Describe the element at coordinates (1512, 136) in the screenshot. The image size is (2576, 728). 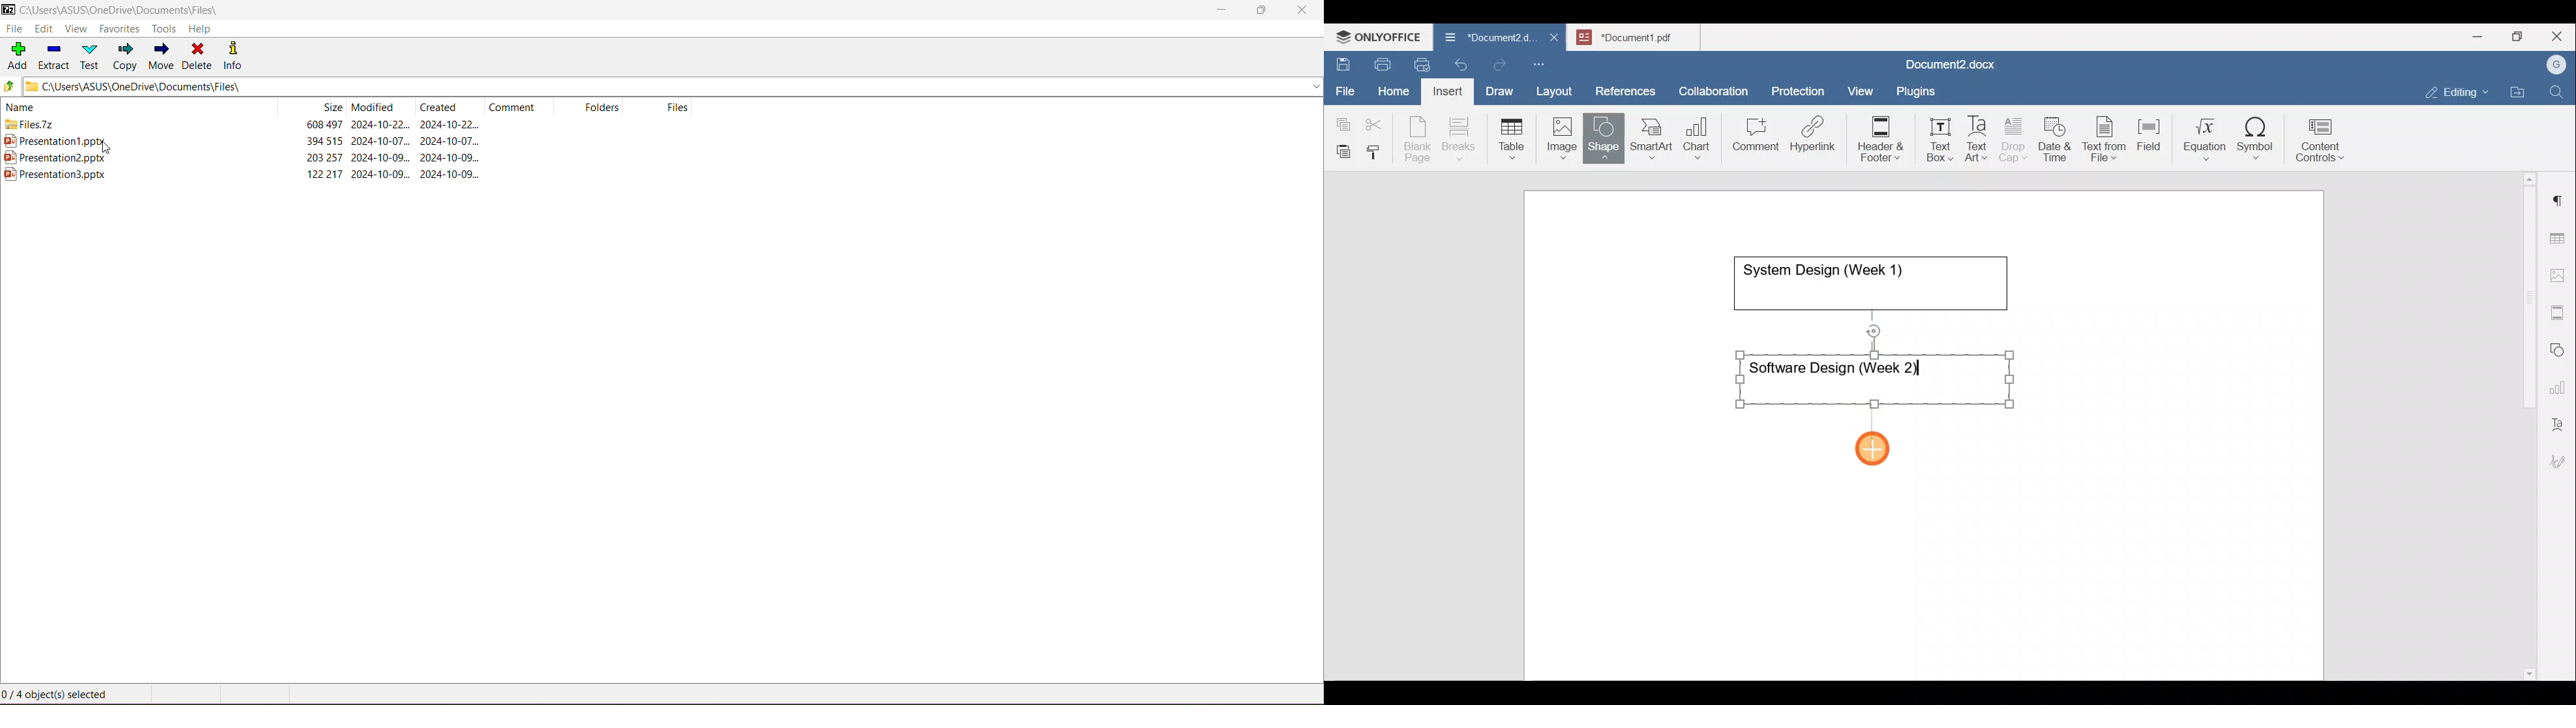
I see `Table` at that location.